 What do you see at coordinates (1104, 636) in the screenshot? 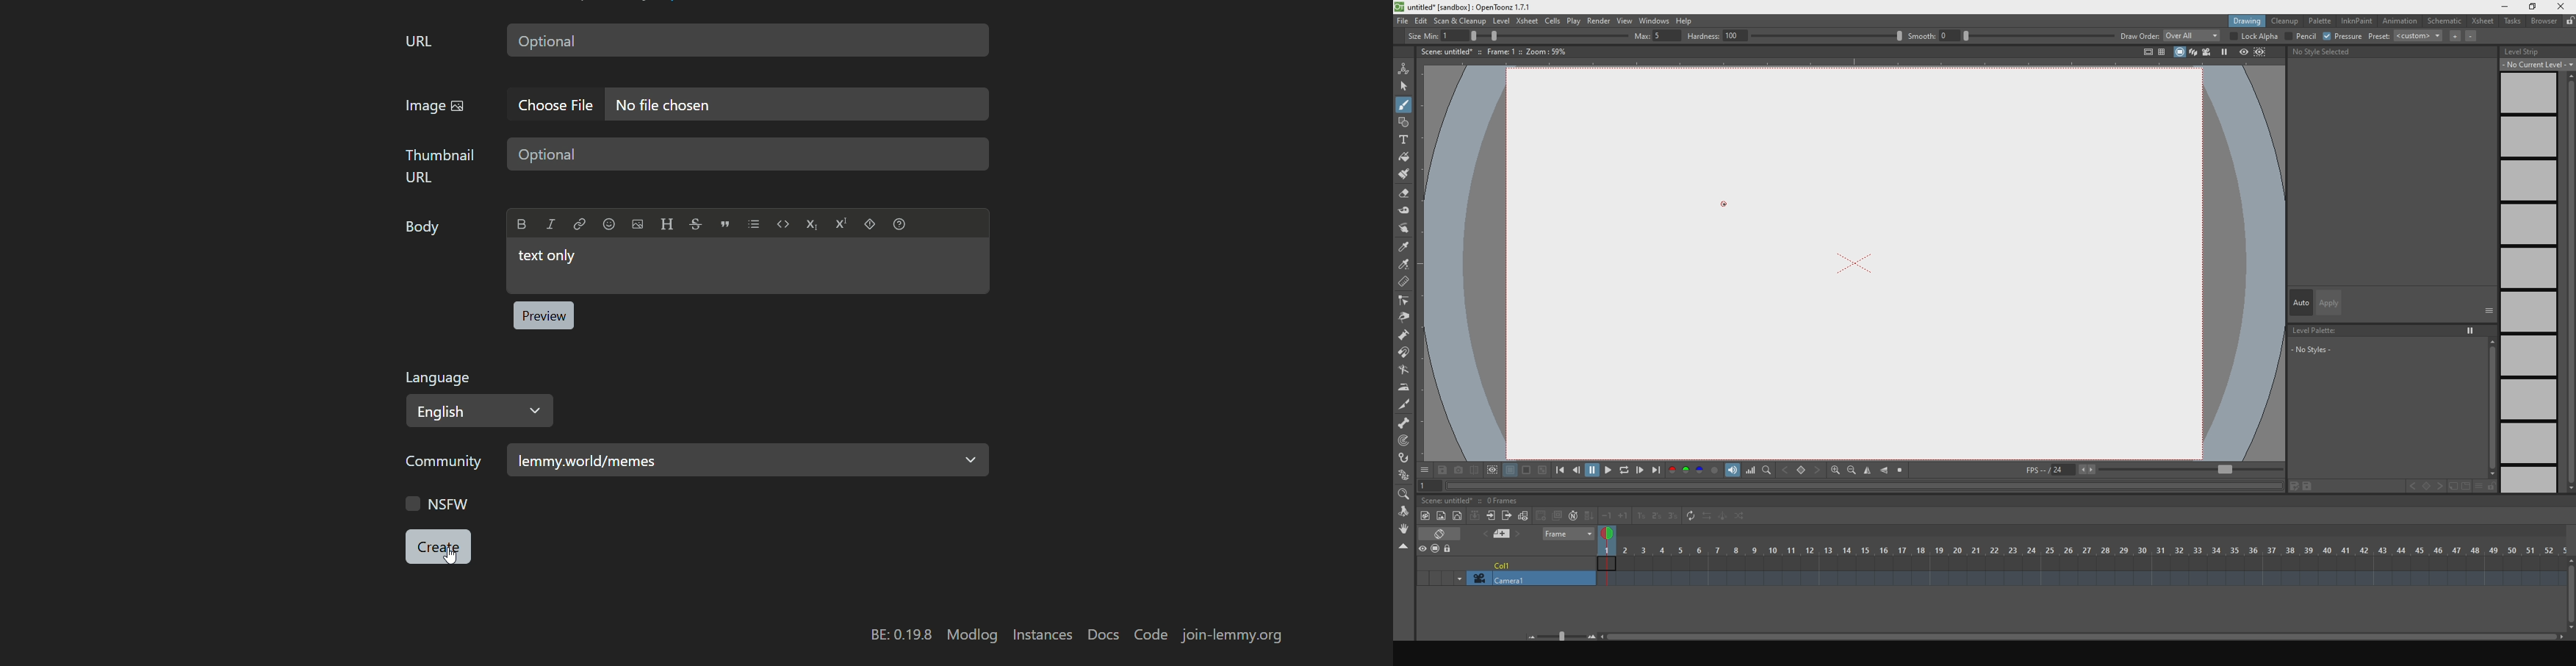
I see `docs` at bounding box center [1104, 636].